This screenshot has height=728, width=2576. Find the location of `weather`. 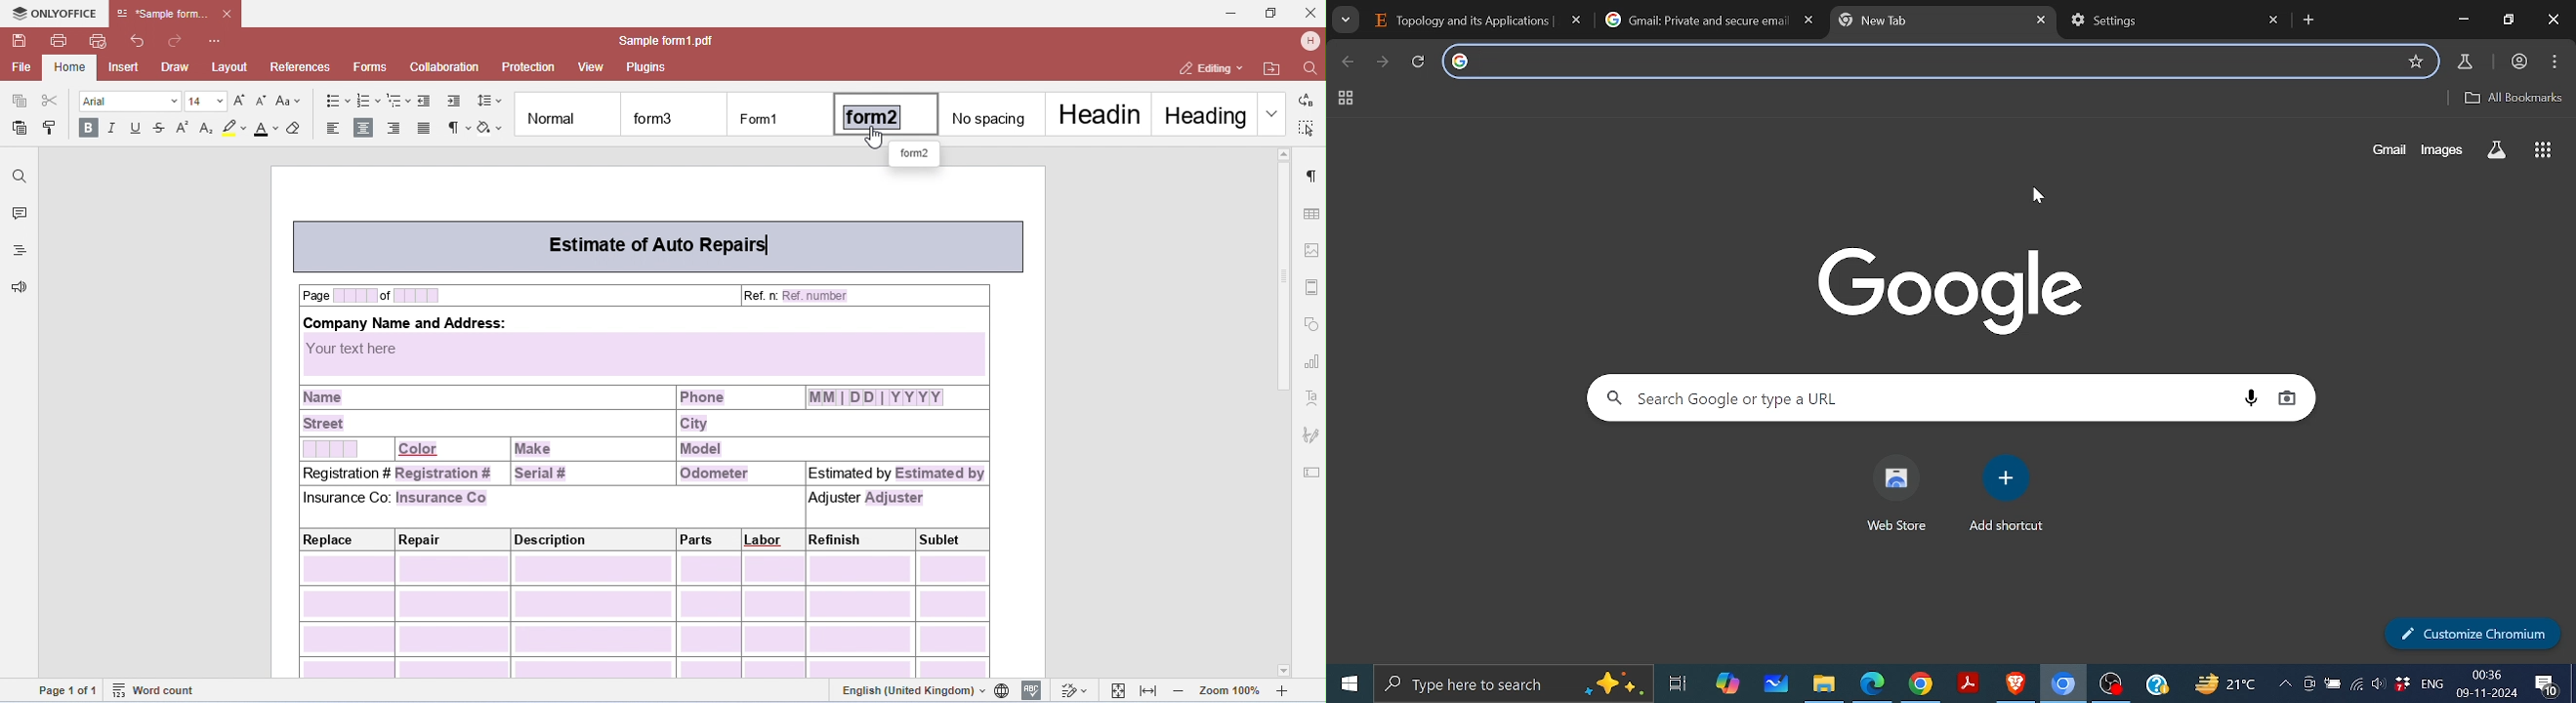

weather is located at coordinates (2223, 683).